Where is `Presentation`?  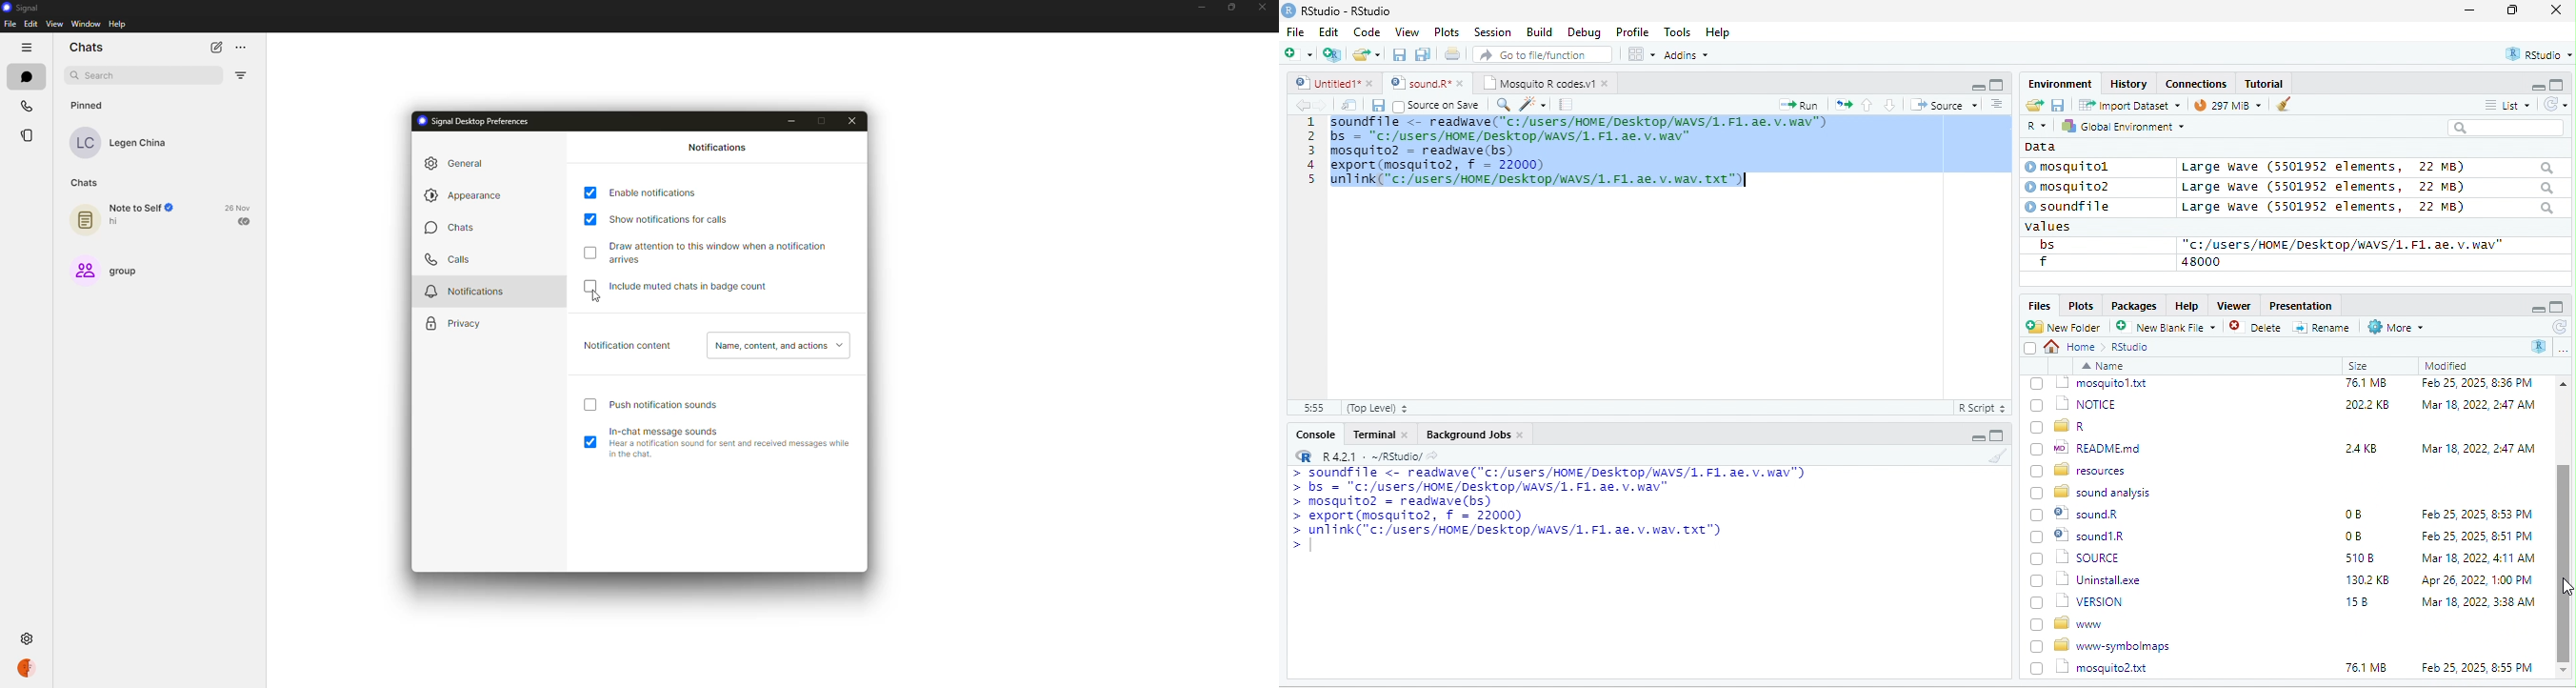
Presentation is located at coordinates (2299, 305).